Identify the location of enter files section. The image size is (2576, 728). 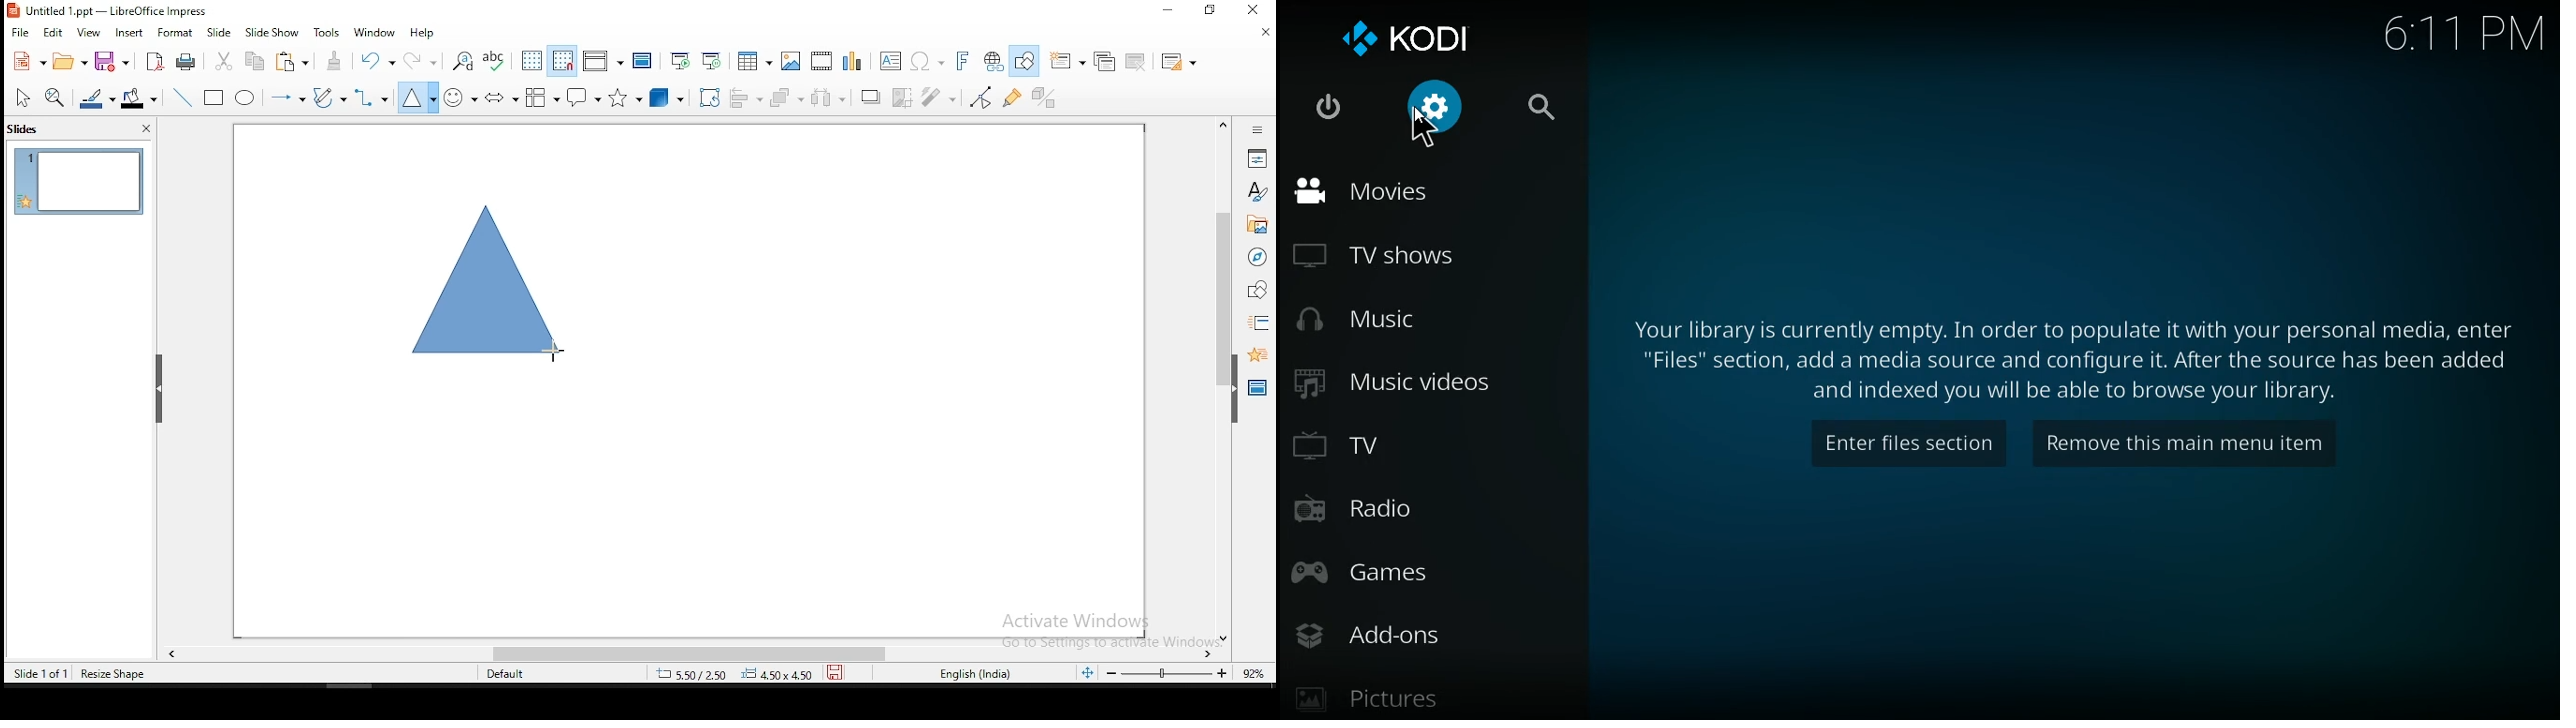
(1896, 446).